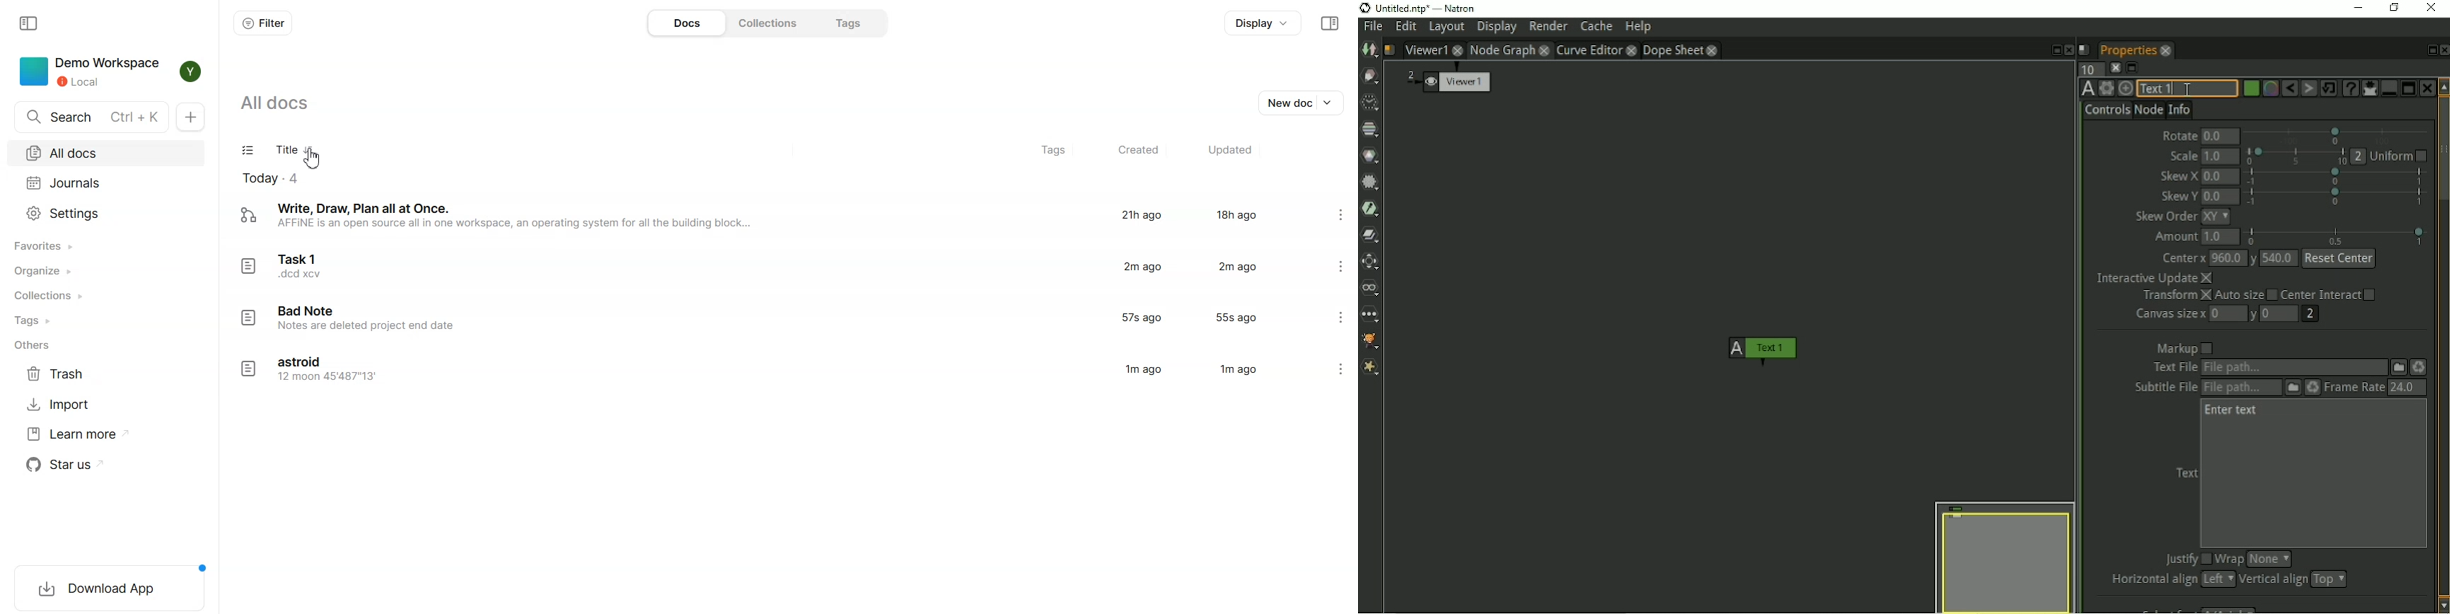 The height and width of the screenshot is (616, 2464). I want to click on 2m ago, so click(1240, 268).